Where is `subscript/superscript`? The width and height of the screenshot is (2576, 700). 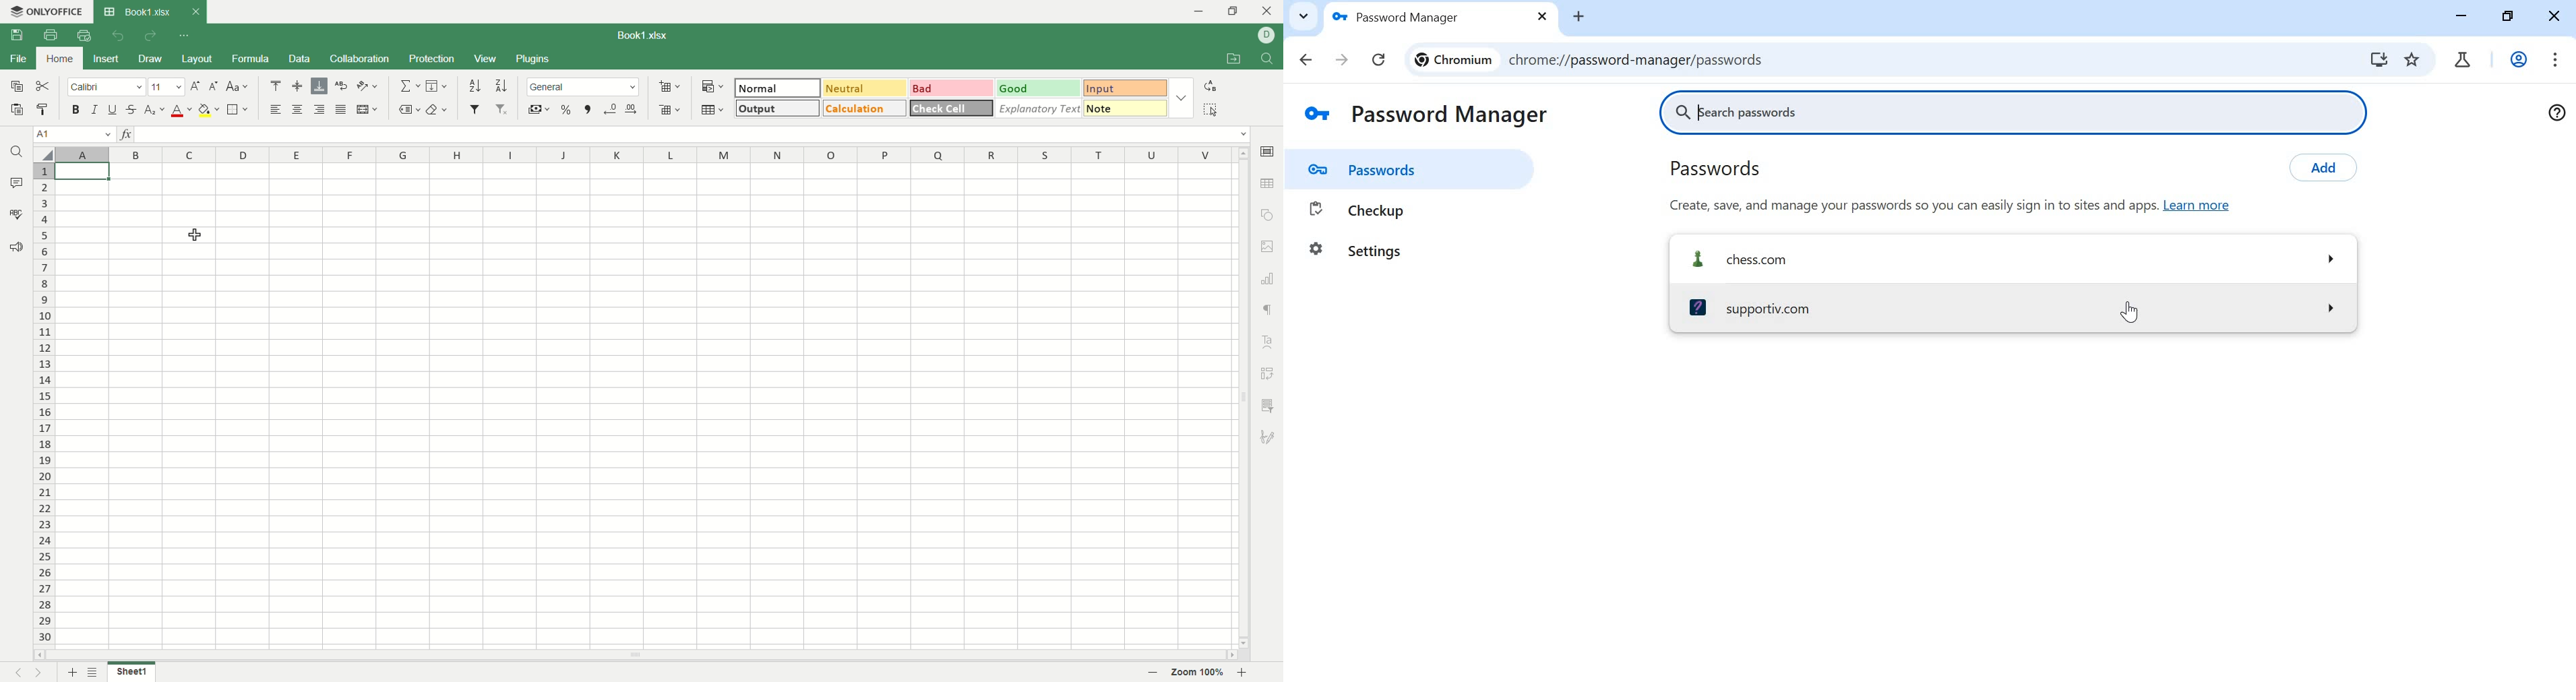
subscript/superscript is located at coordinates (154, 110).